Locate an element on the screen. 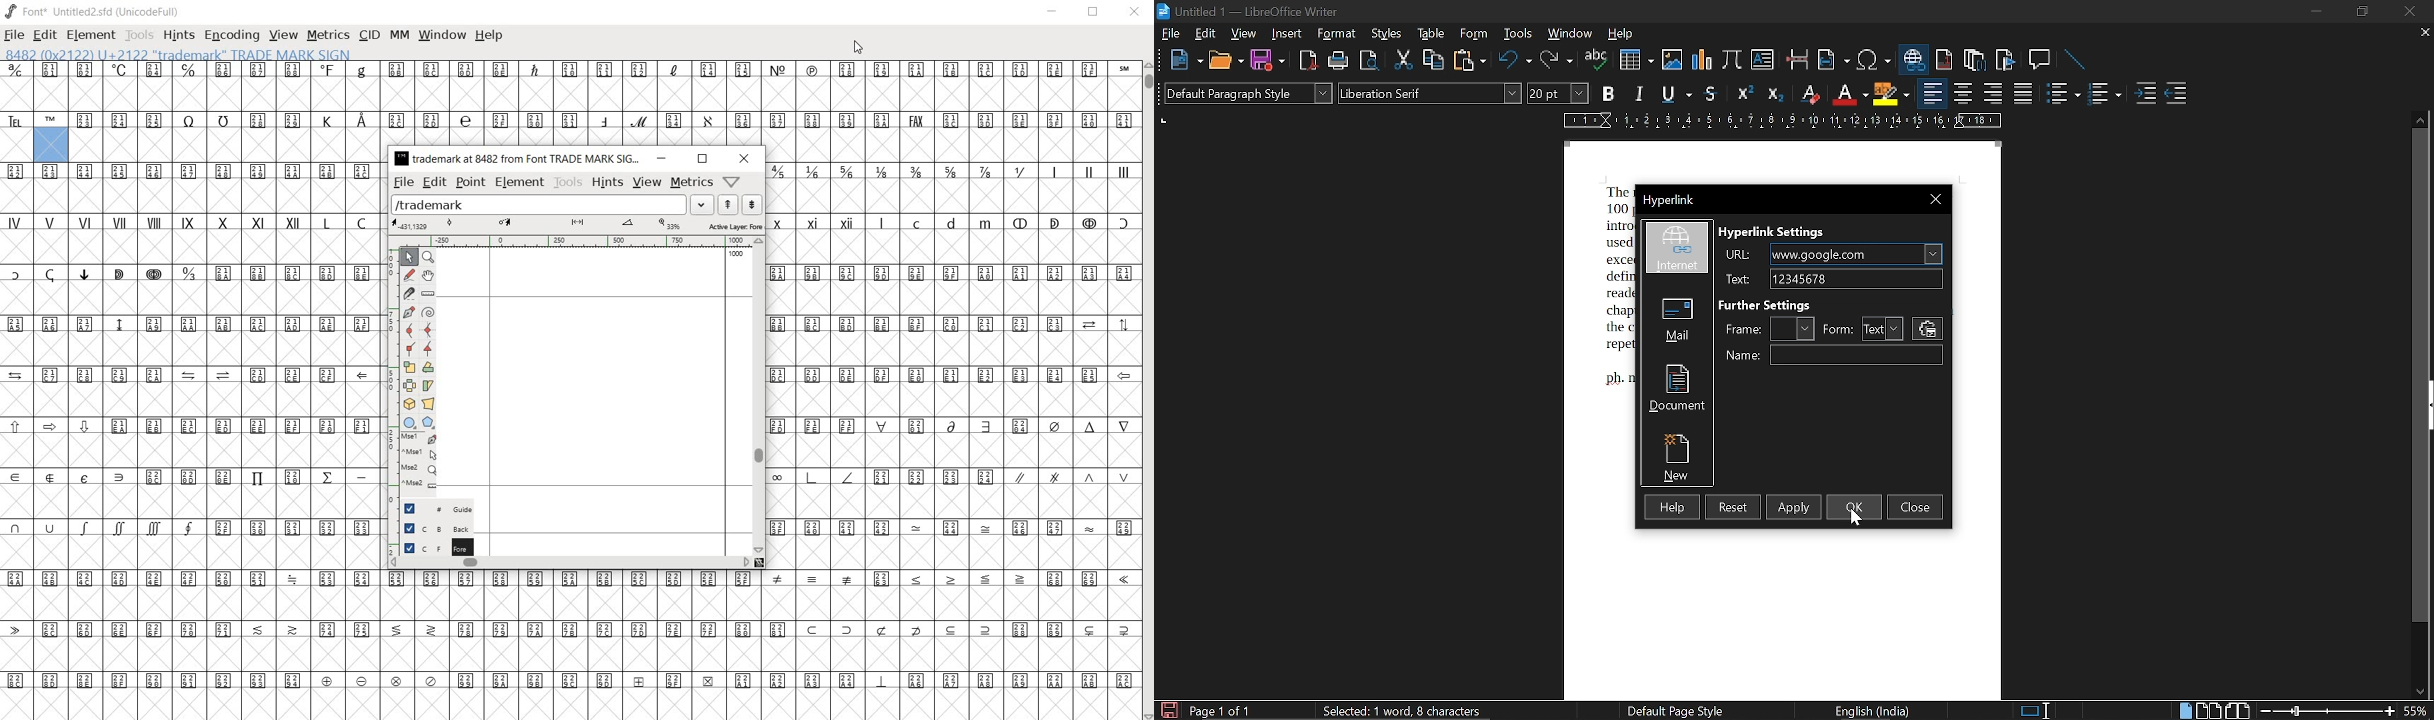 This screenshot has width=2436, height=728. roman characters is located at coordinates (190, 238).